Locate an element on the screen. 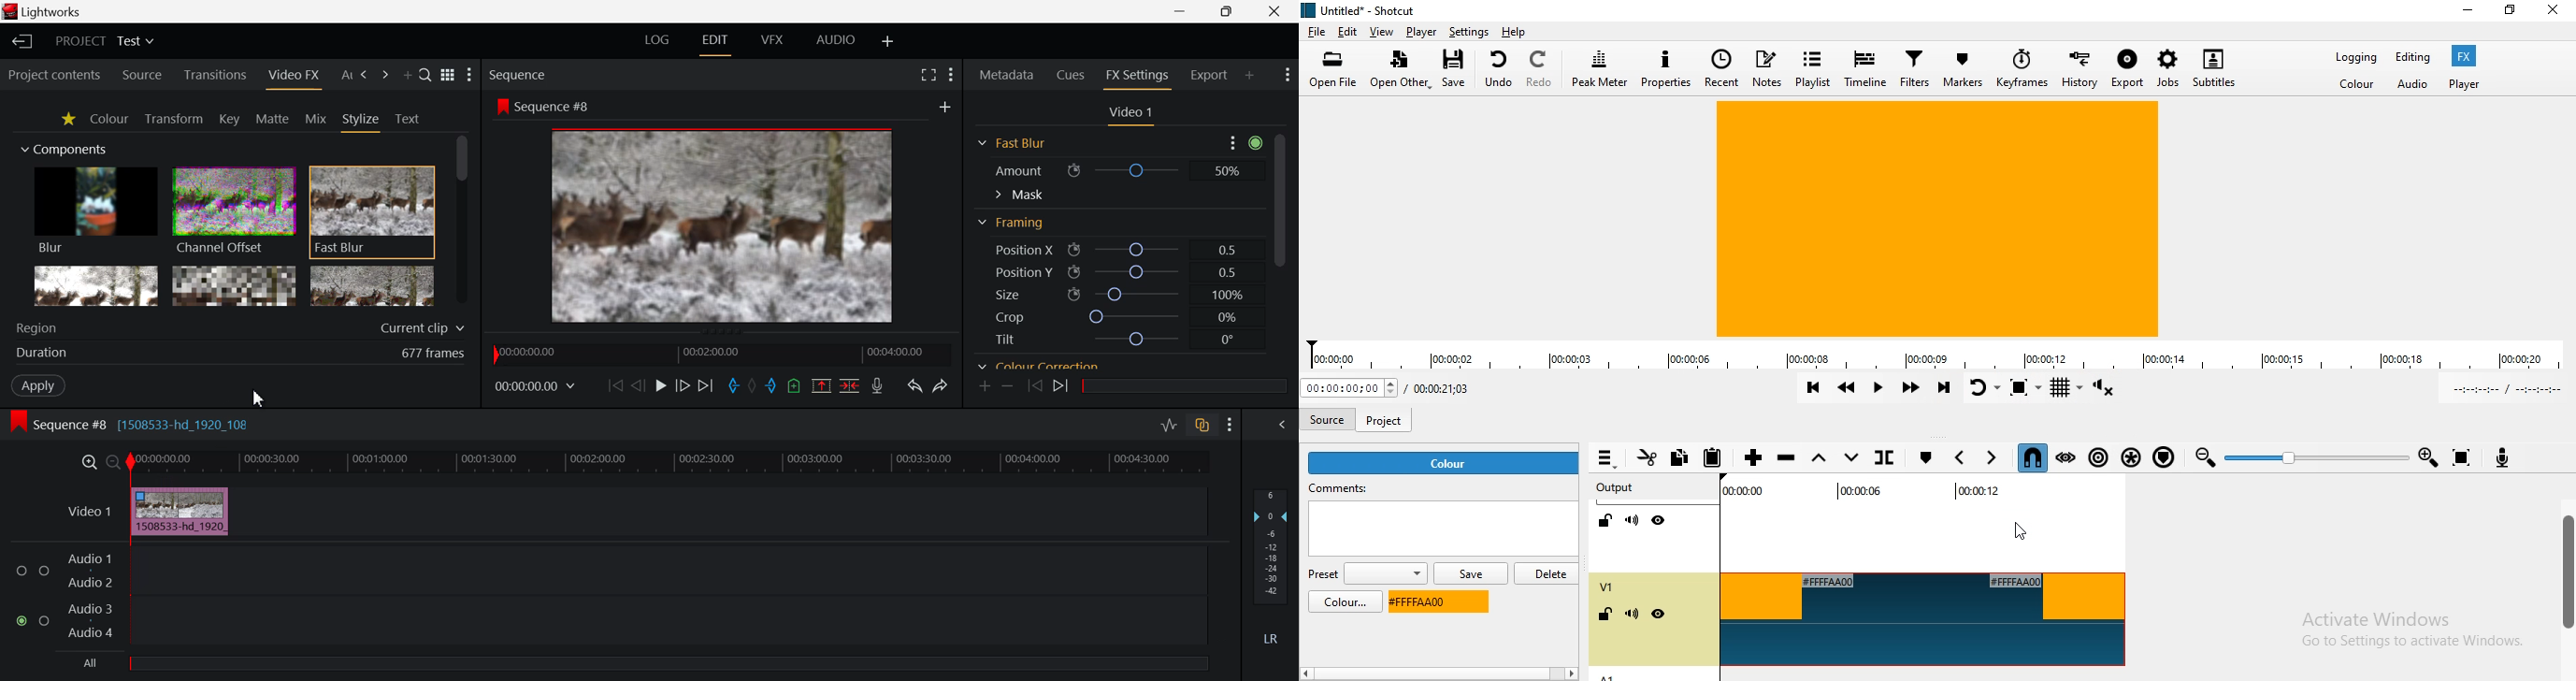 The image size is (2576, 700). Size is located at coordinates (1116, 293).